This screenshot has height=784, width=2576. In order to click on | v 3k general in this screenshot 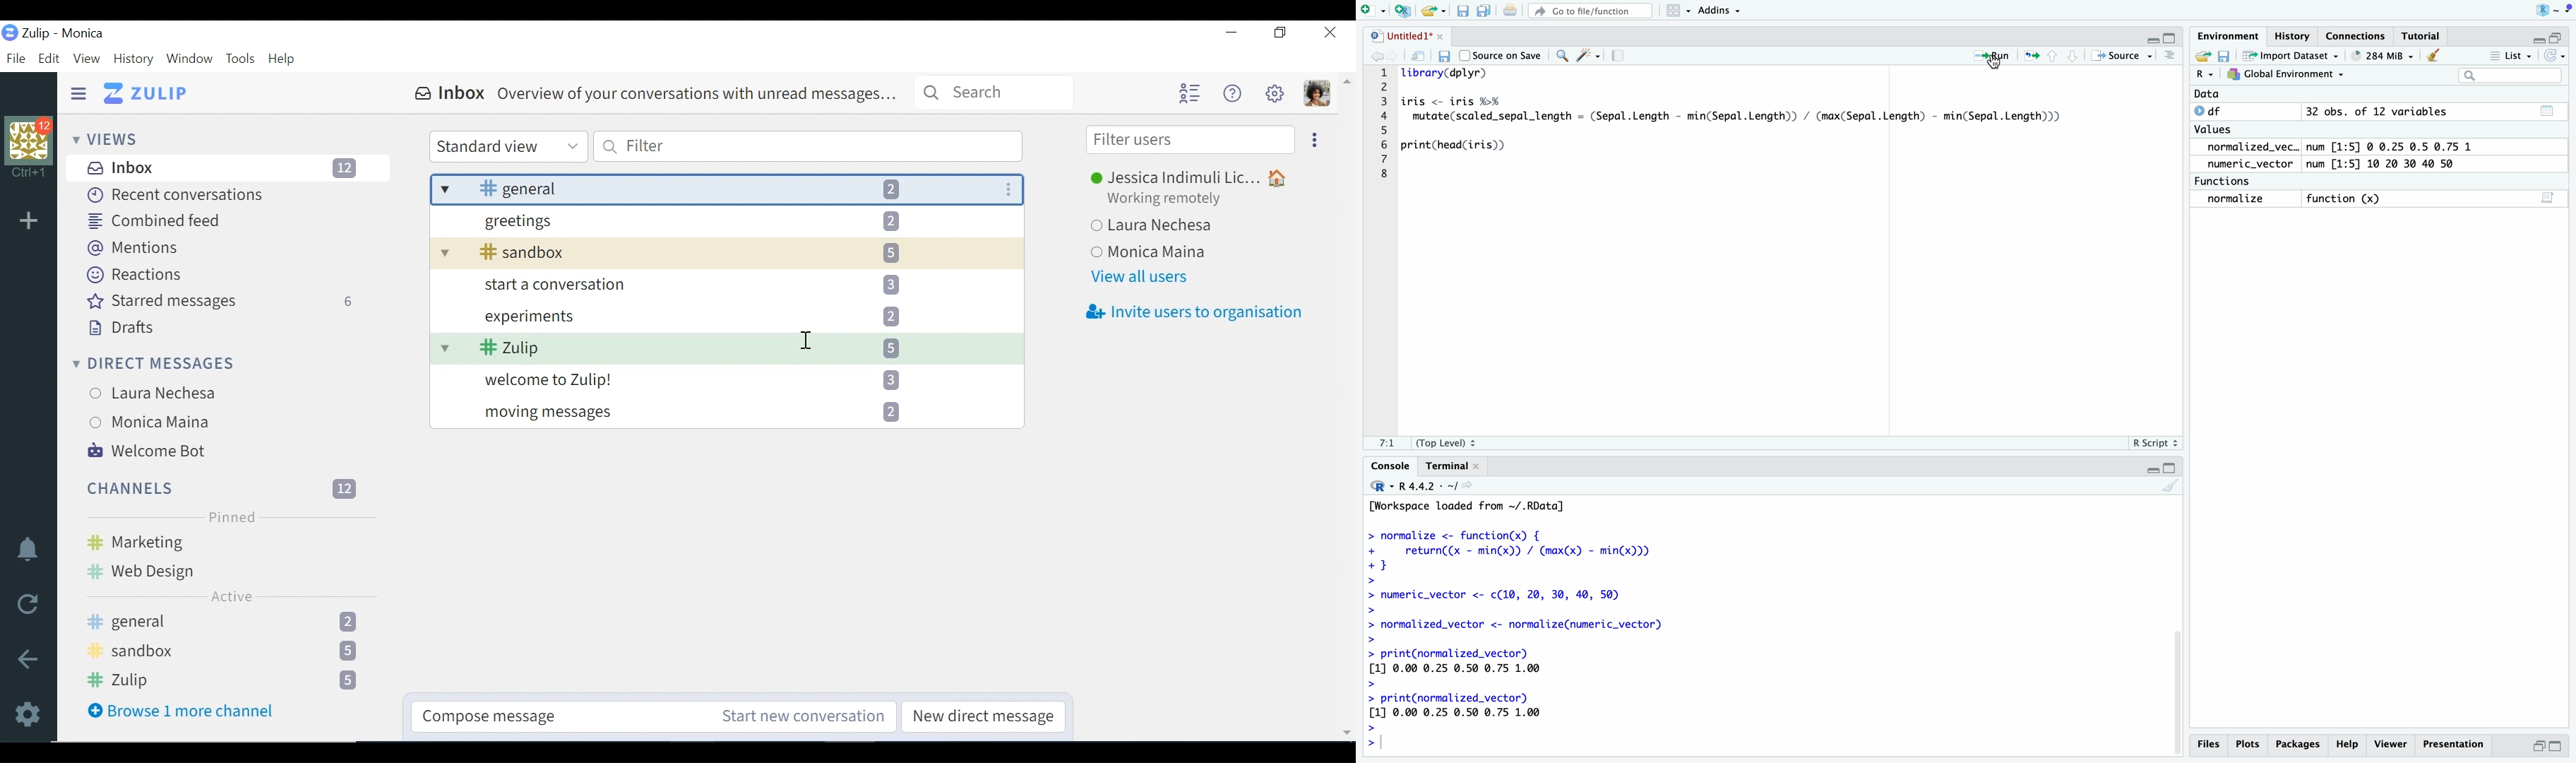, I will do `click(703, 190)`.